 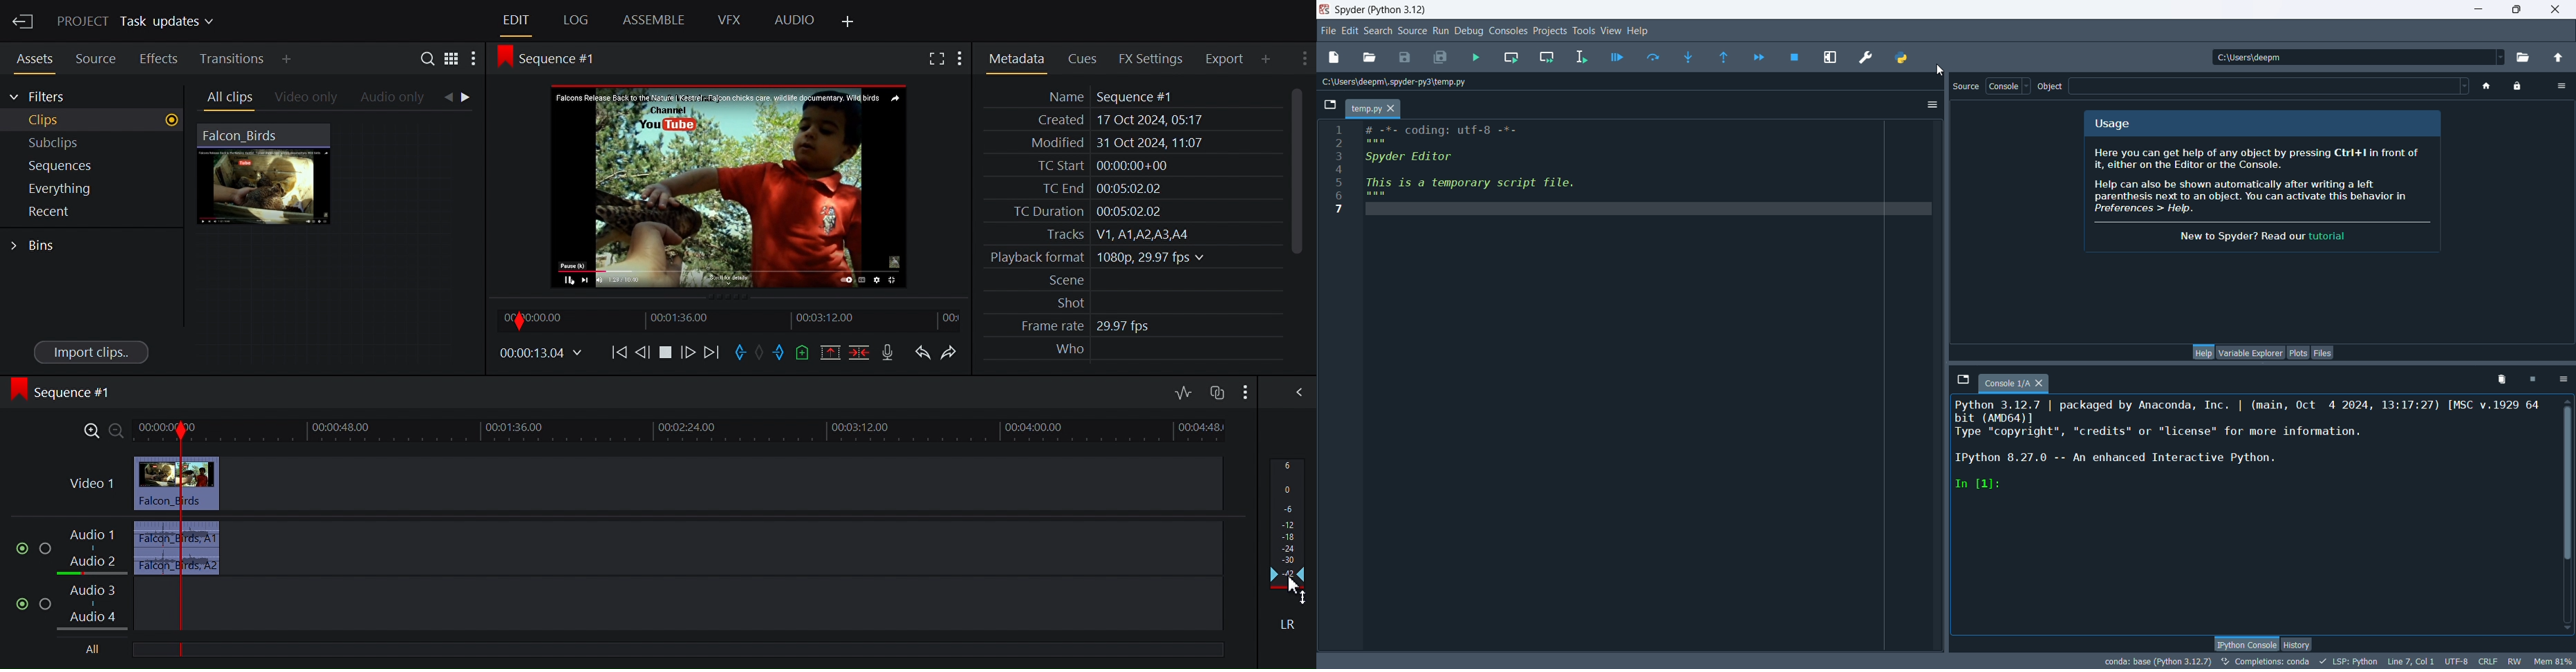 What do you see at coordinates (1441, 59) in the screenshot?
I see `save all files` at bounding box center [1441, 59].